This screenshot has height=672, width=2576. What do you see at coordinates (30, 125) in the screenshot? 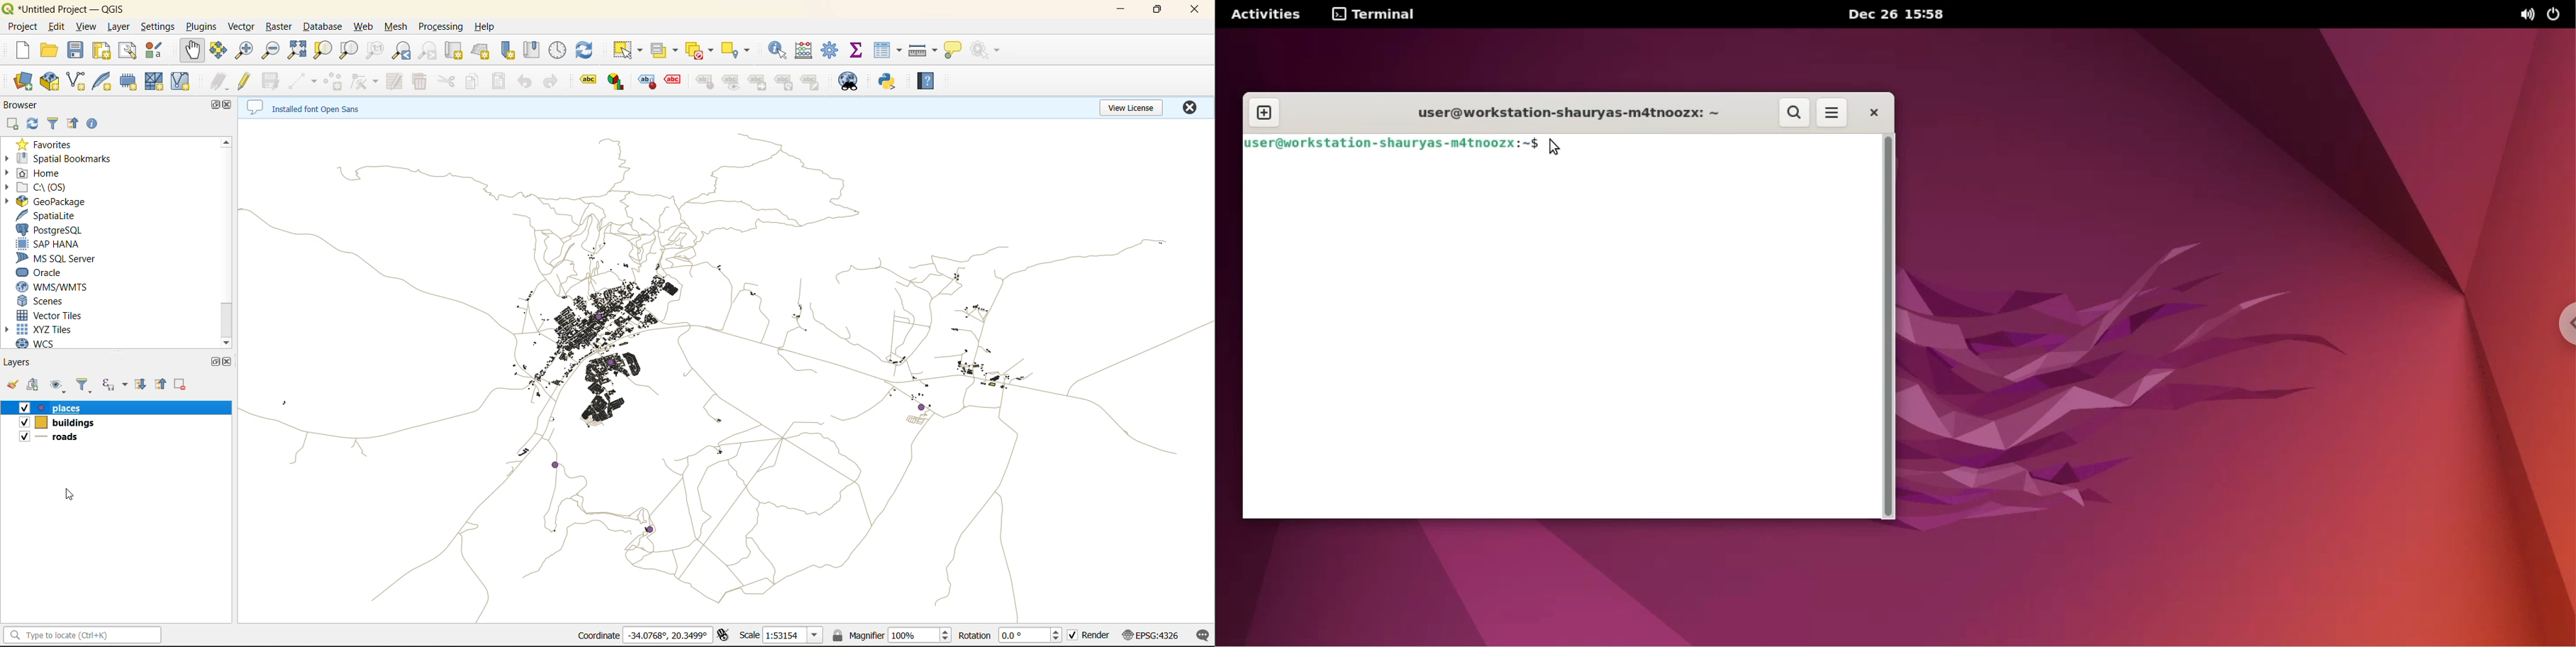
I see `refresh` at bounding box center [30, 125].